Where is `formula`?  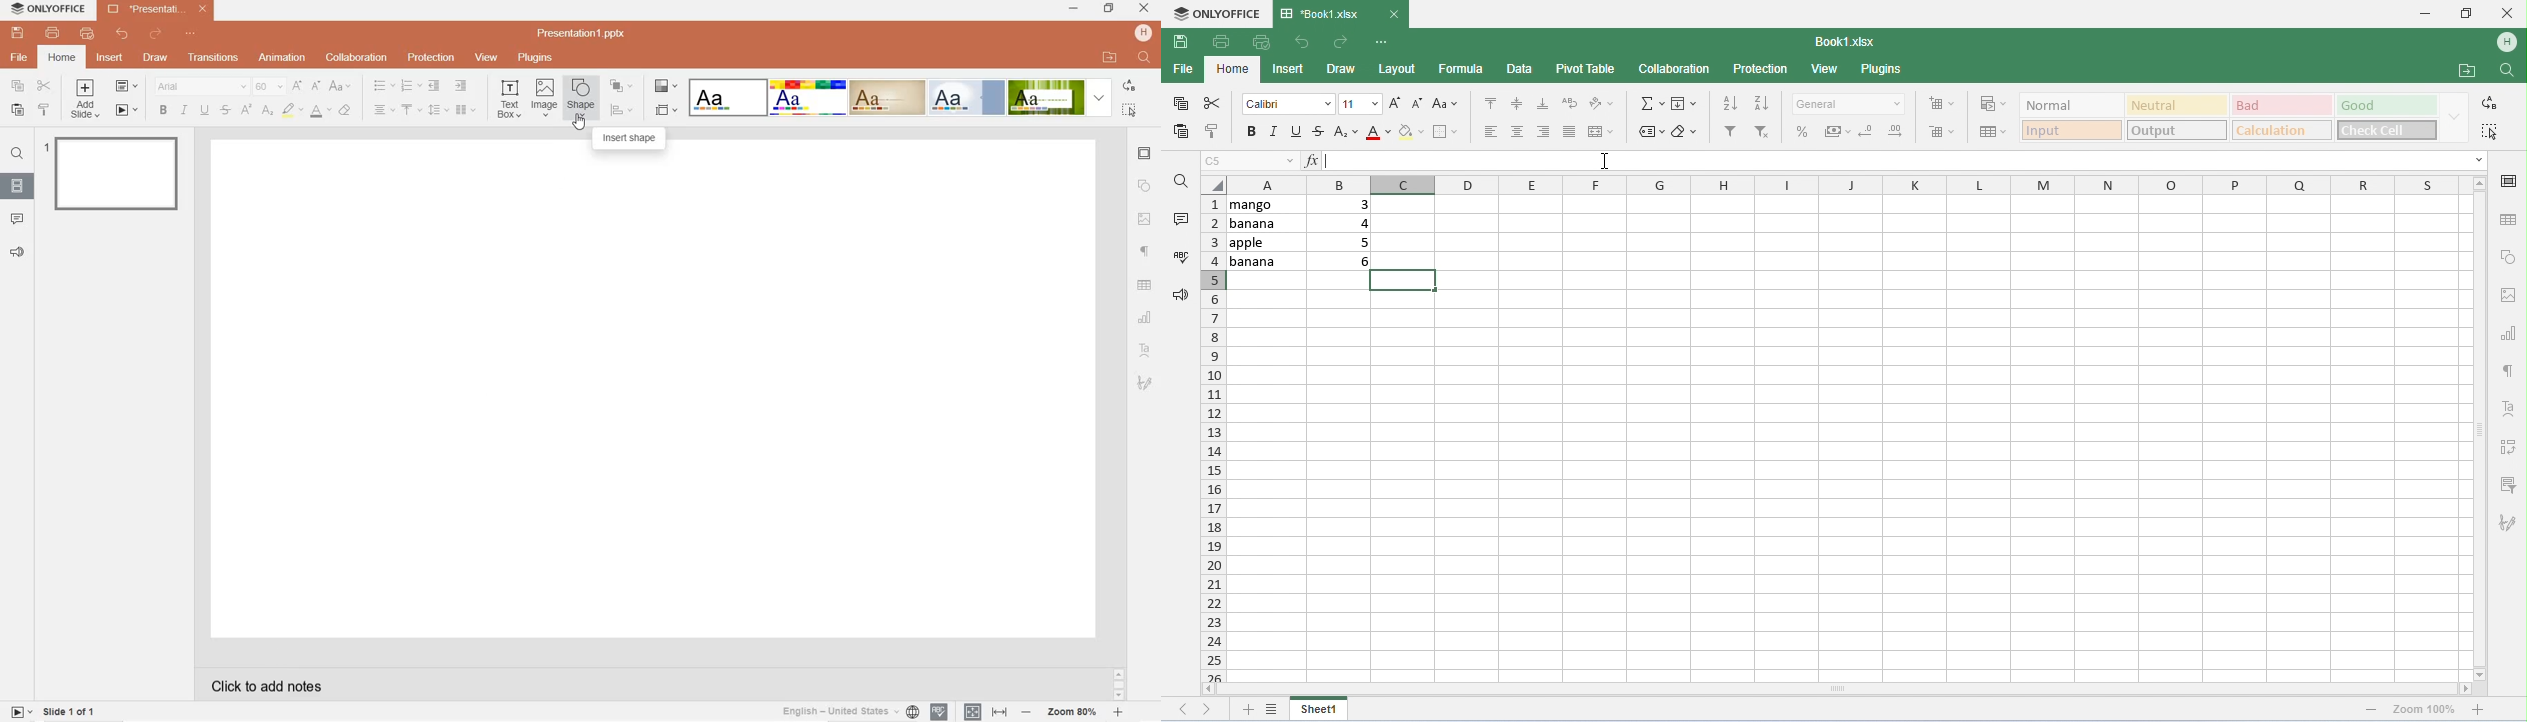
formula is located at coordinates (1462, 68).